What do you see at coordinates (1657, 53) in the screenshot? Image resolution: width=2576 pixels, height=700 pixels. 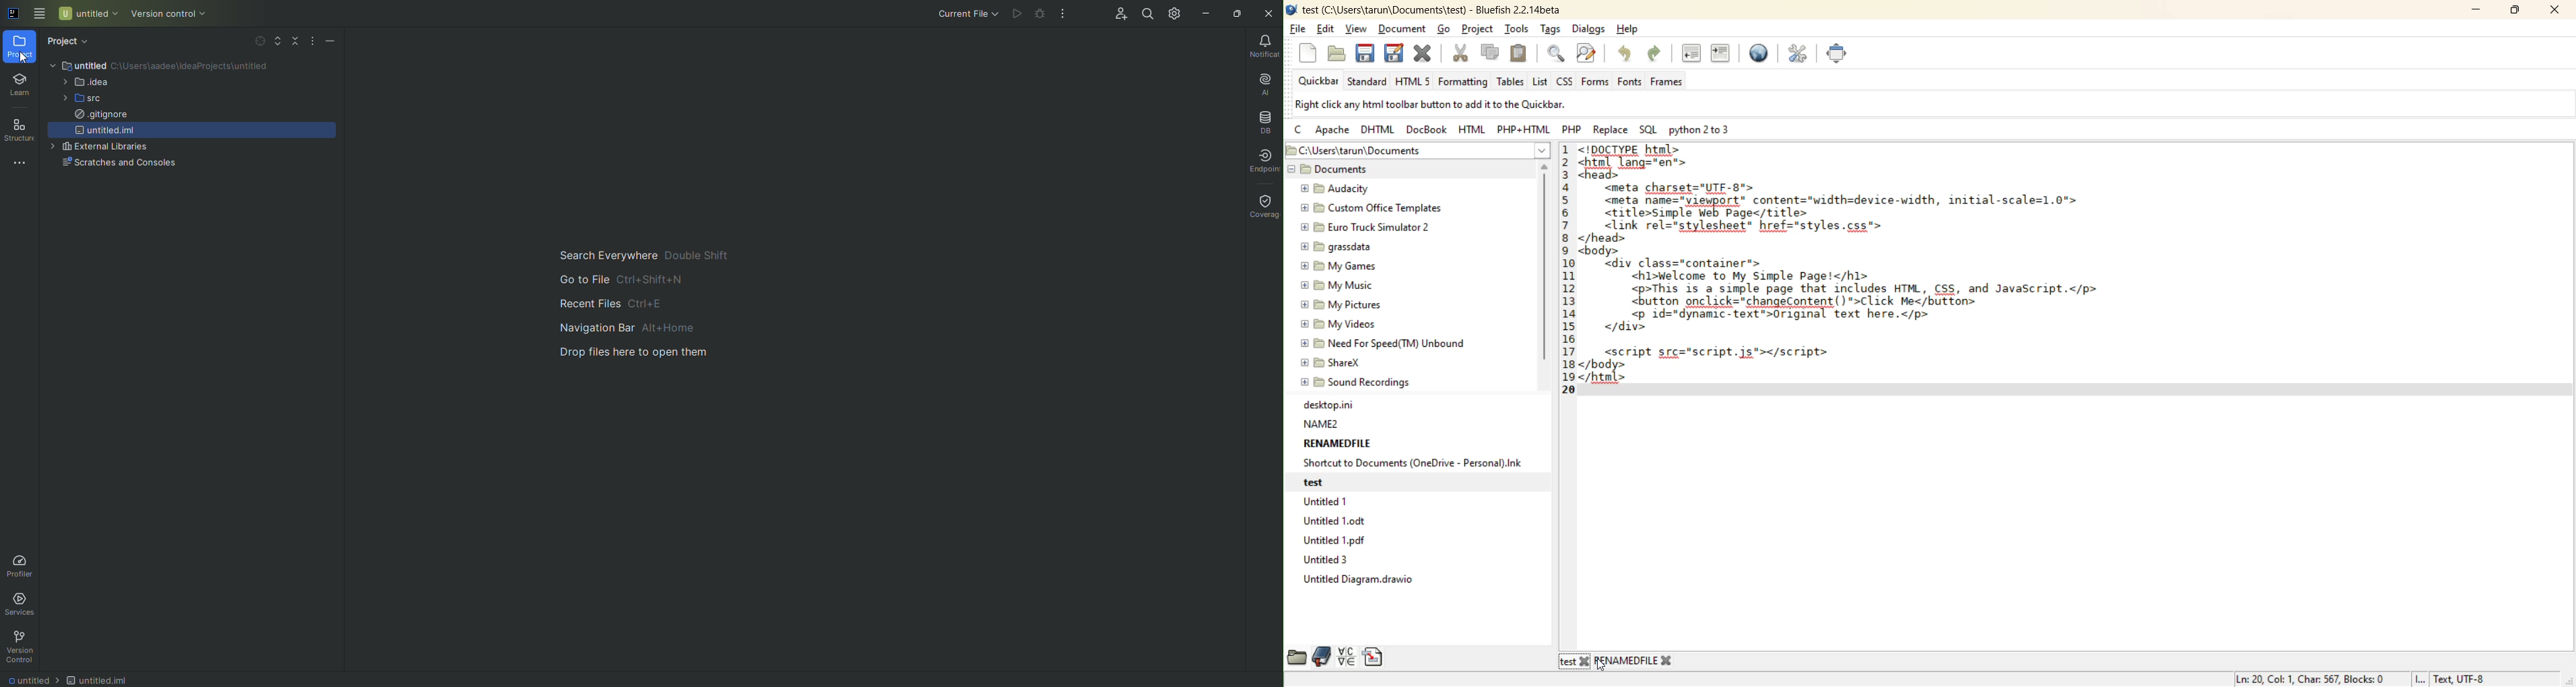 I see `redo` at bounding box center [1657, 53].